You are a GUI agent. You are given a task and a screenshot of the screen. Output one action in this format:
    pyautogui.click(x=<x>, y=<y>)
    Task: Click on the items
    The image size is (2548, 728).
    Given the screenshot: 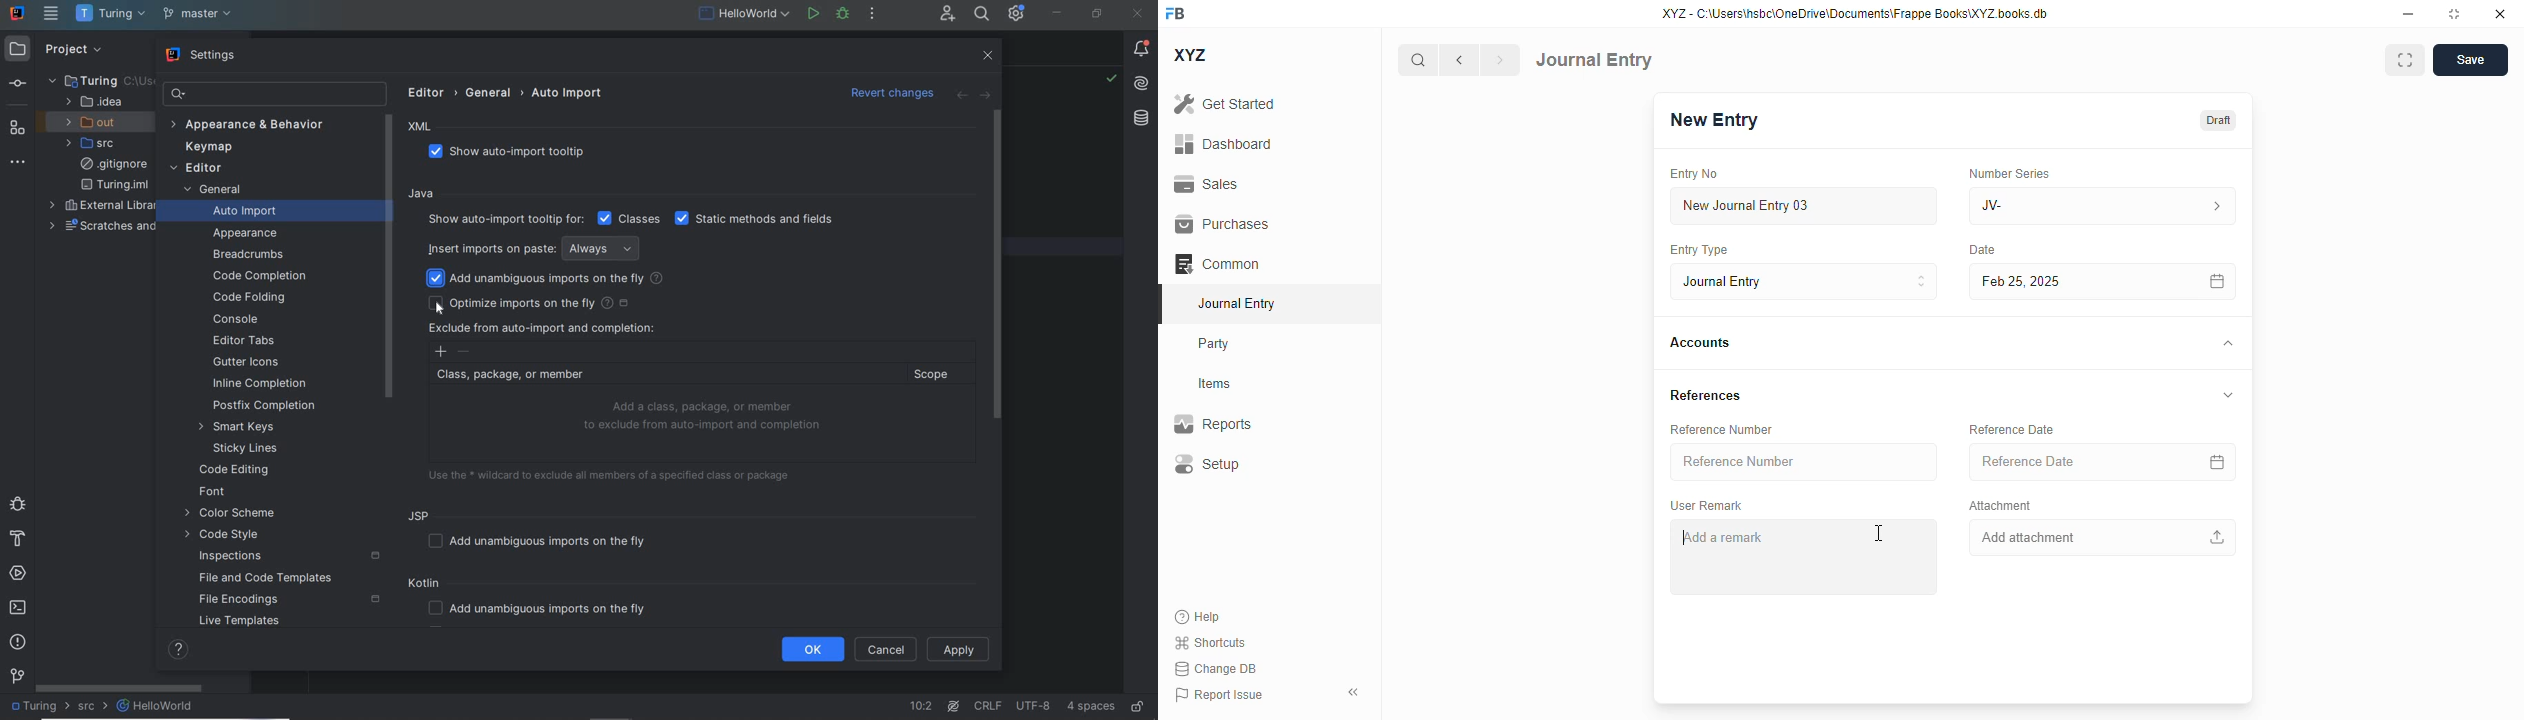 What is the action you would take?
    pyautogui.click(x=1215, y=384)
    